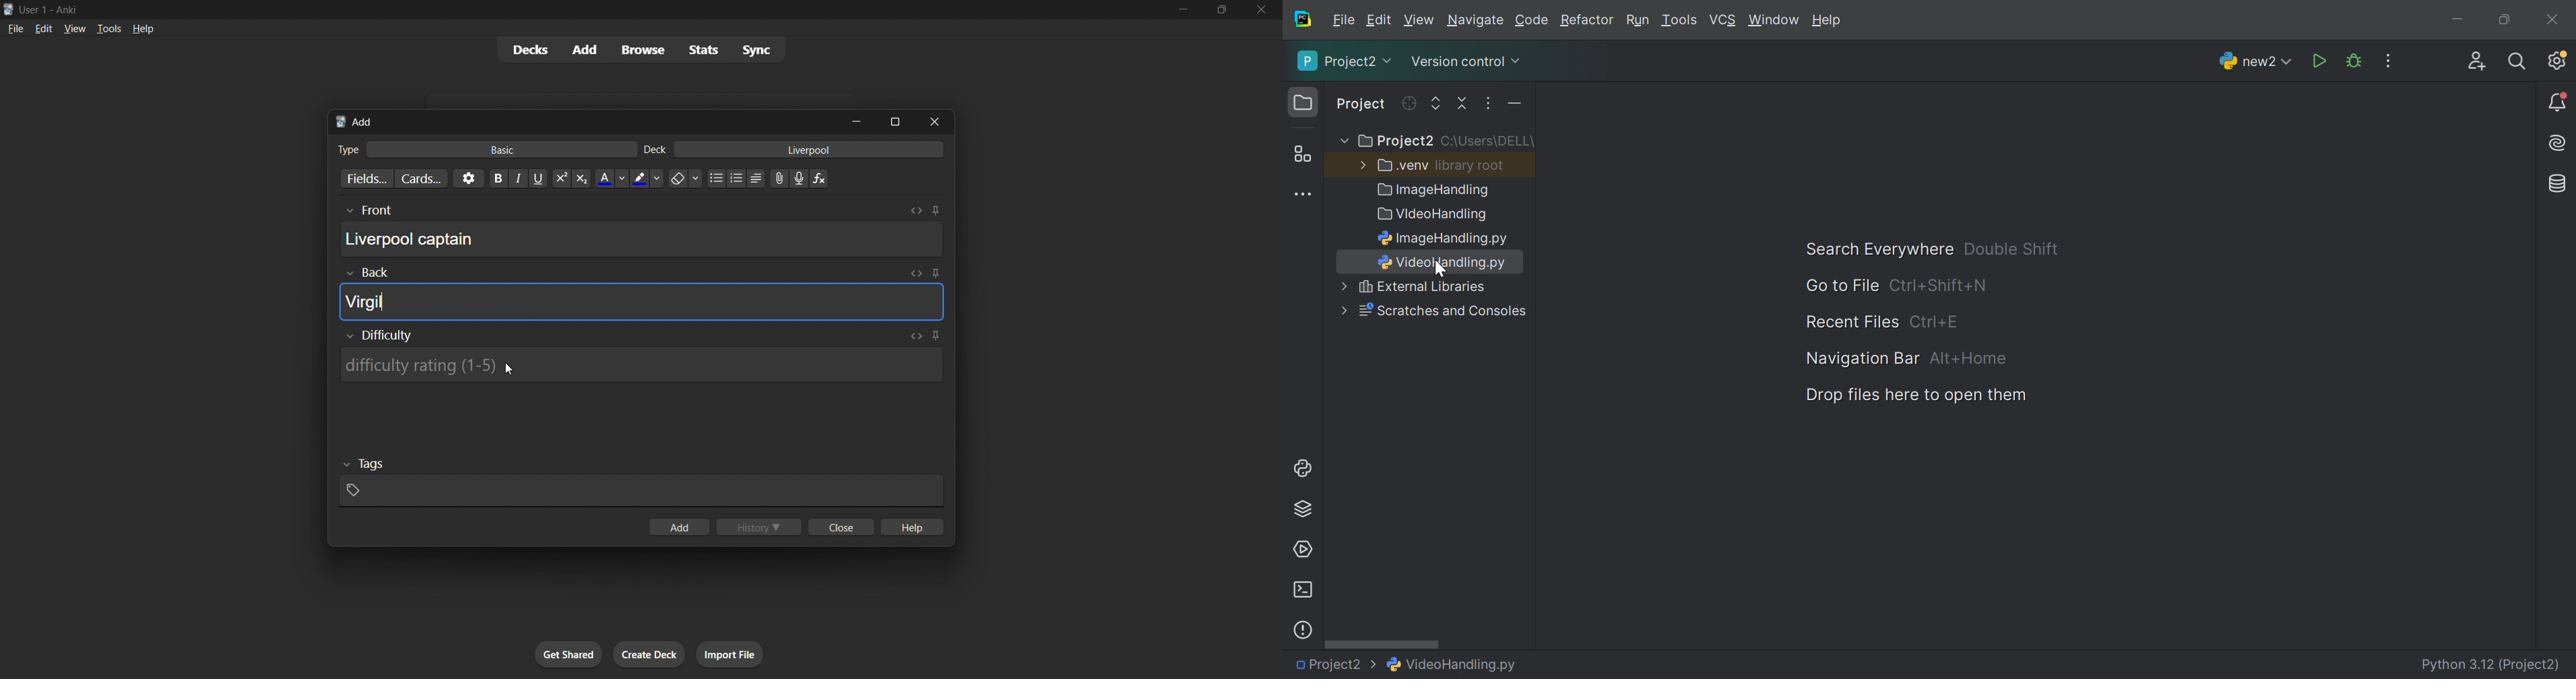 Image resolution: width=2576 pixels, height=700 pixels. Describe the element at coordinates (341, 122) in the screenshot. I see `Anki logo` at that location.